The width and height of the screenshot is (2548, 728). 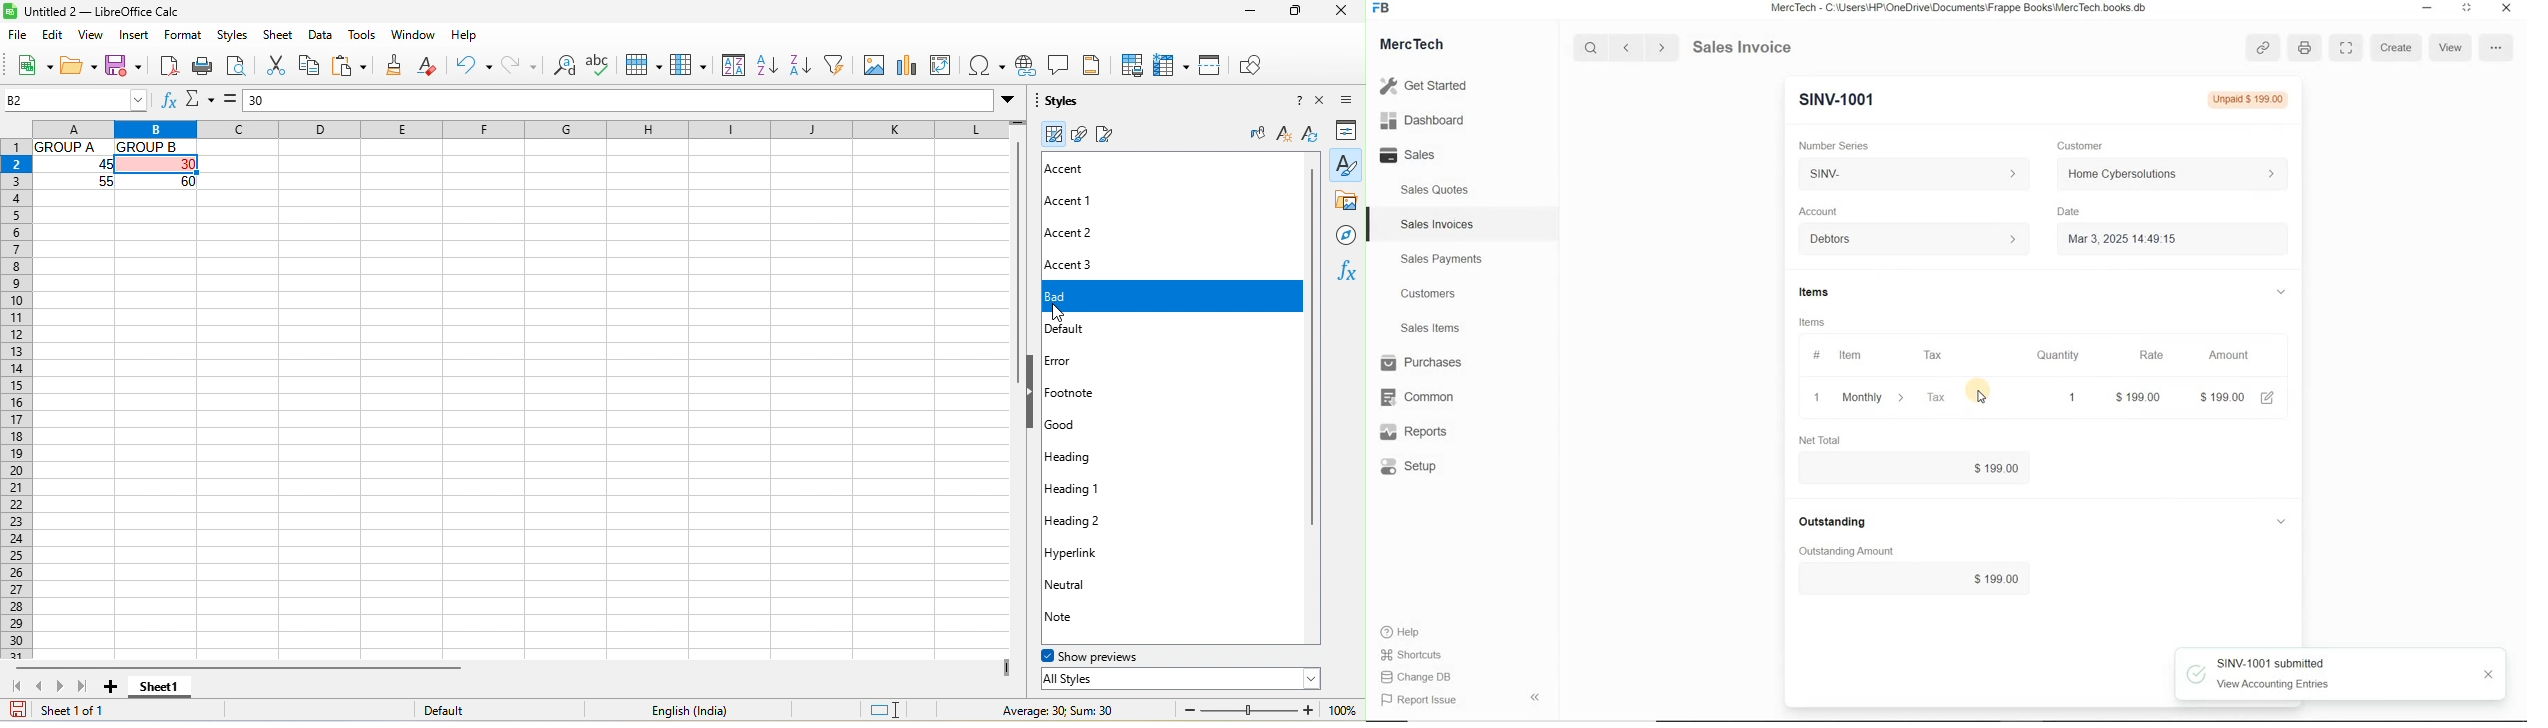 What do you see at coordinates (2307, 47) in the screenshot?
I see `print` at bounding box center [2307, 47].